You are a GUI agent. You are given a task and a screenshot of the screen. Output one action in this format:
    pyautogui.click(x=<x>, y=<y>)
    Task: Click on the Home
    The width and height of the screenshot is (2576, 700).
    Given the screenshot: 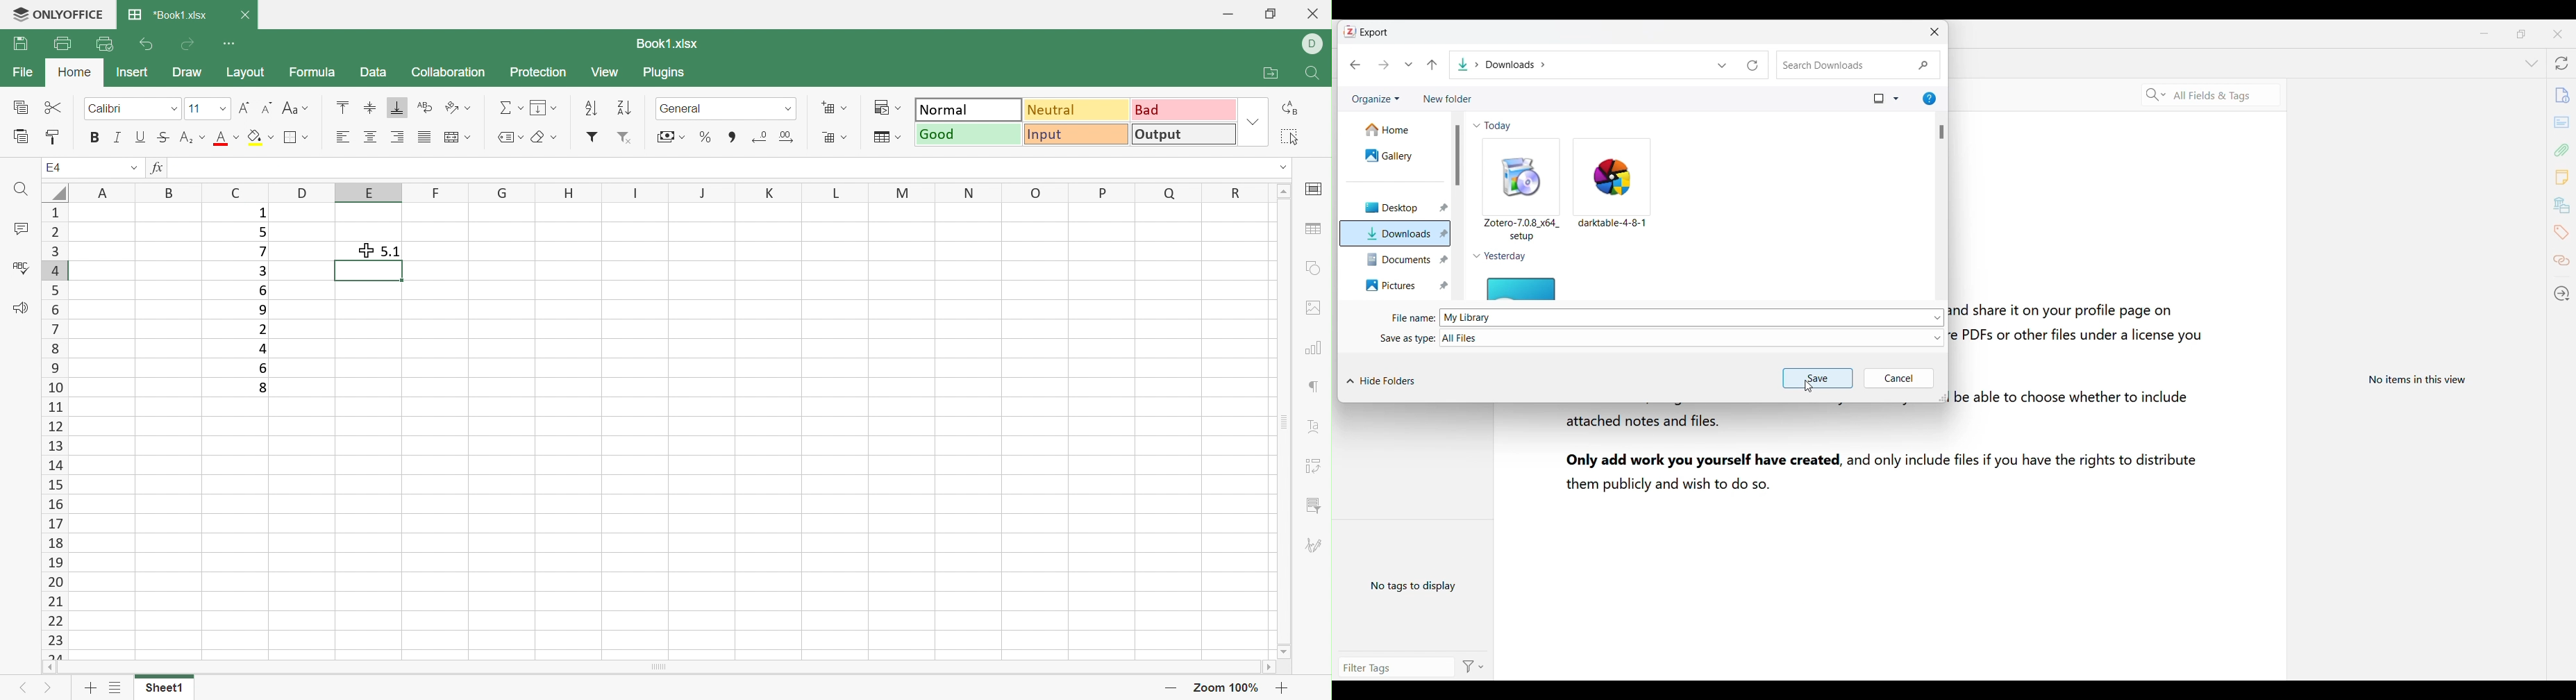 What is the action you would take?
    pyautogui.click(x=76, y=72)
    